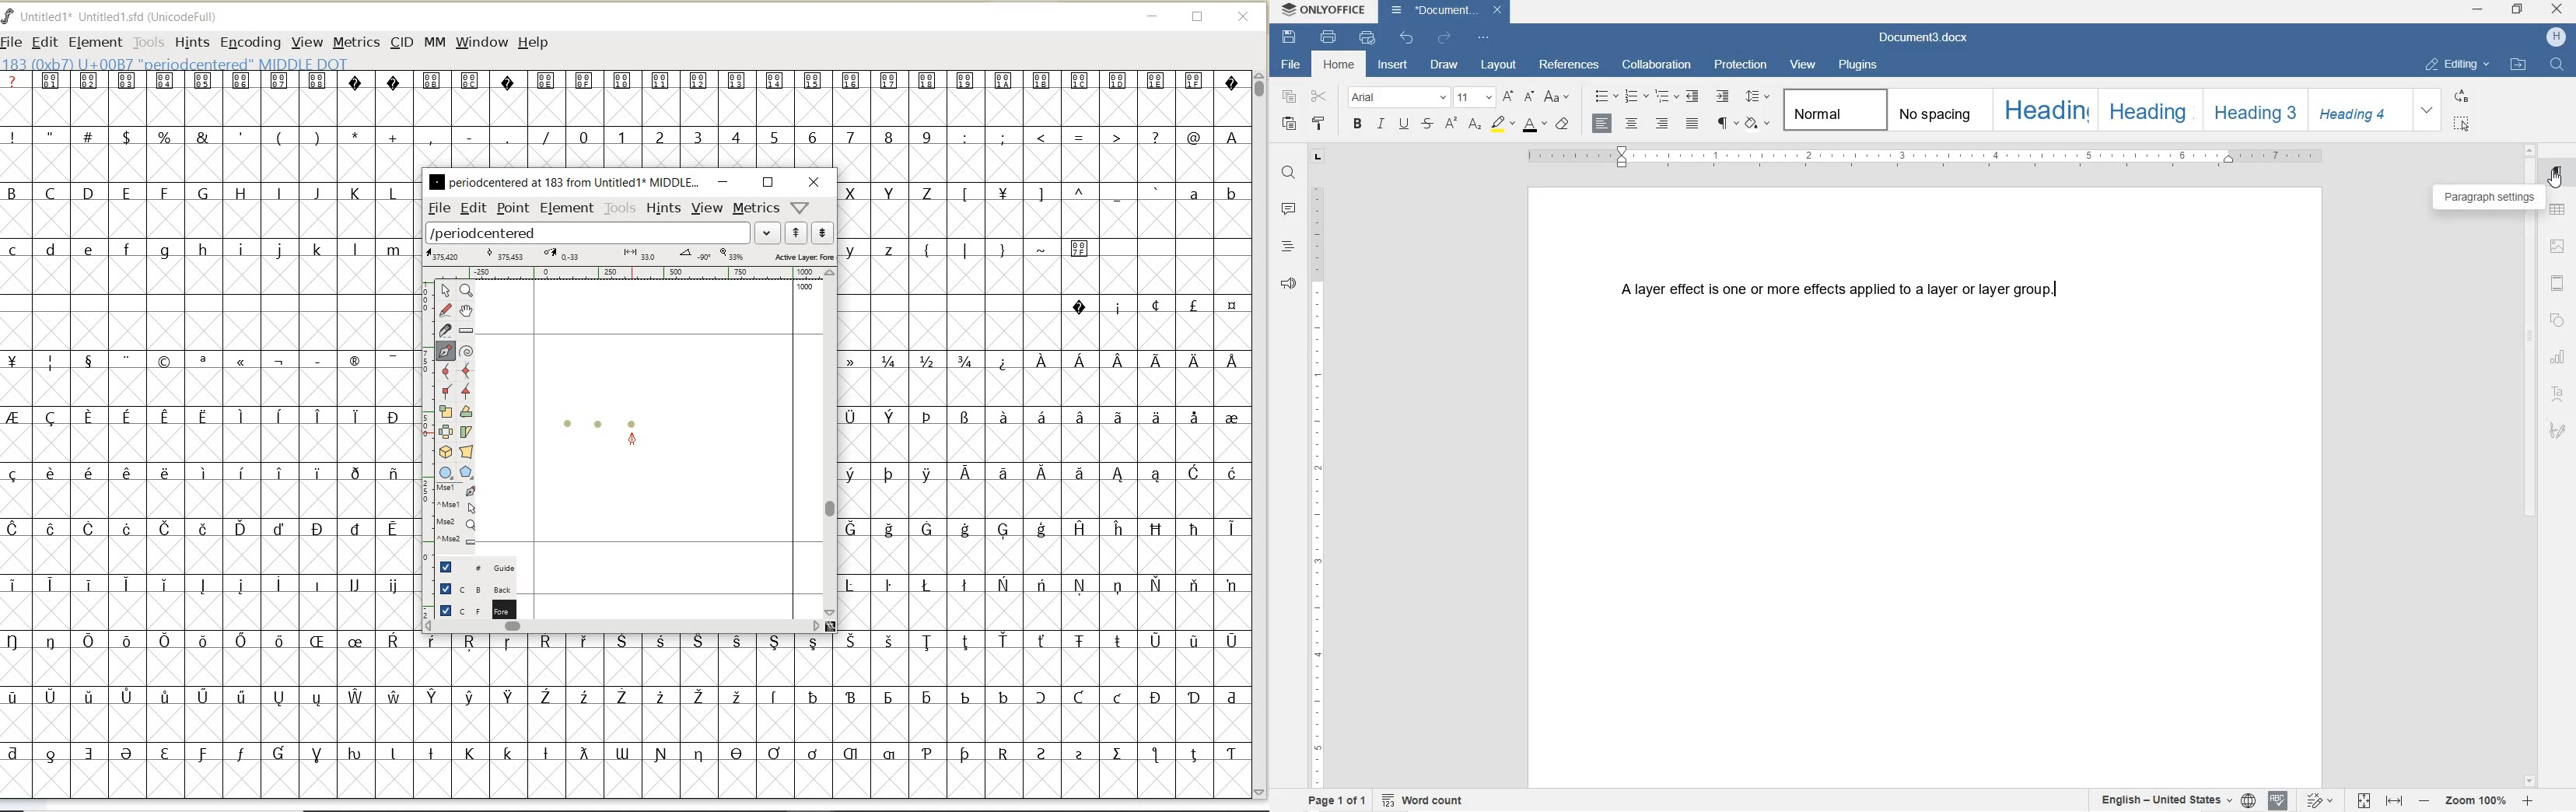 The image size is (2576, 812). What do you see at coordinates (2043, 109) in the screenshot?
I see `HEADING 1` at bounding box center [2043, 109].